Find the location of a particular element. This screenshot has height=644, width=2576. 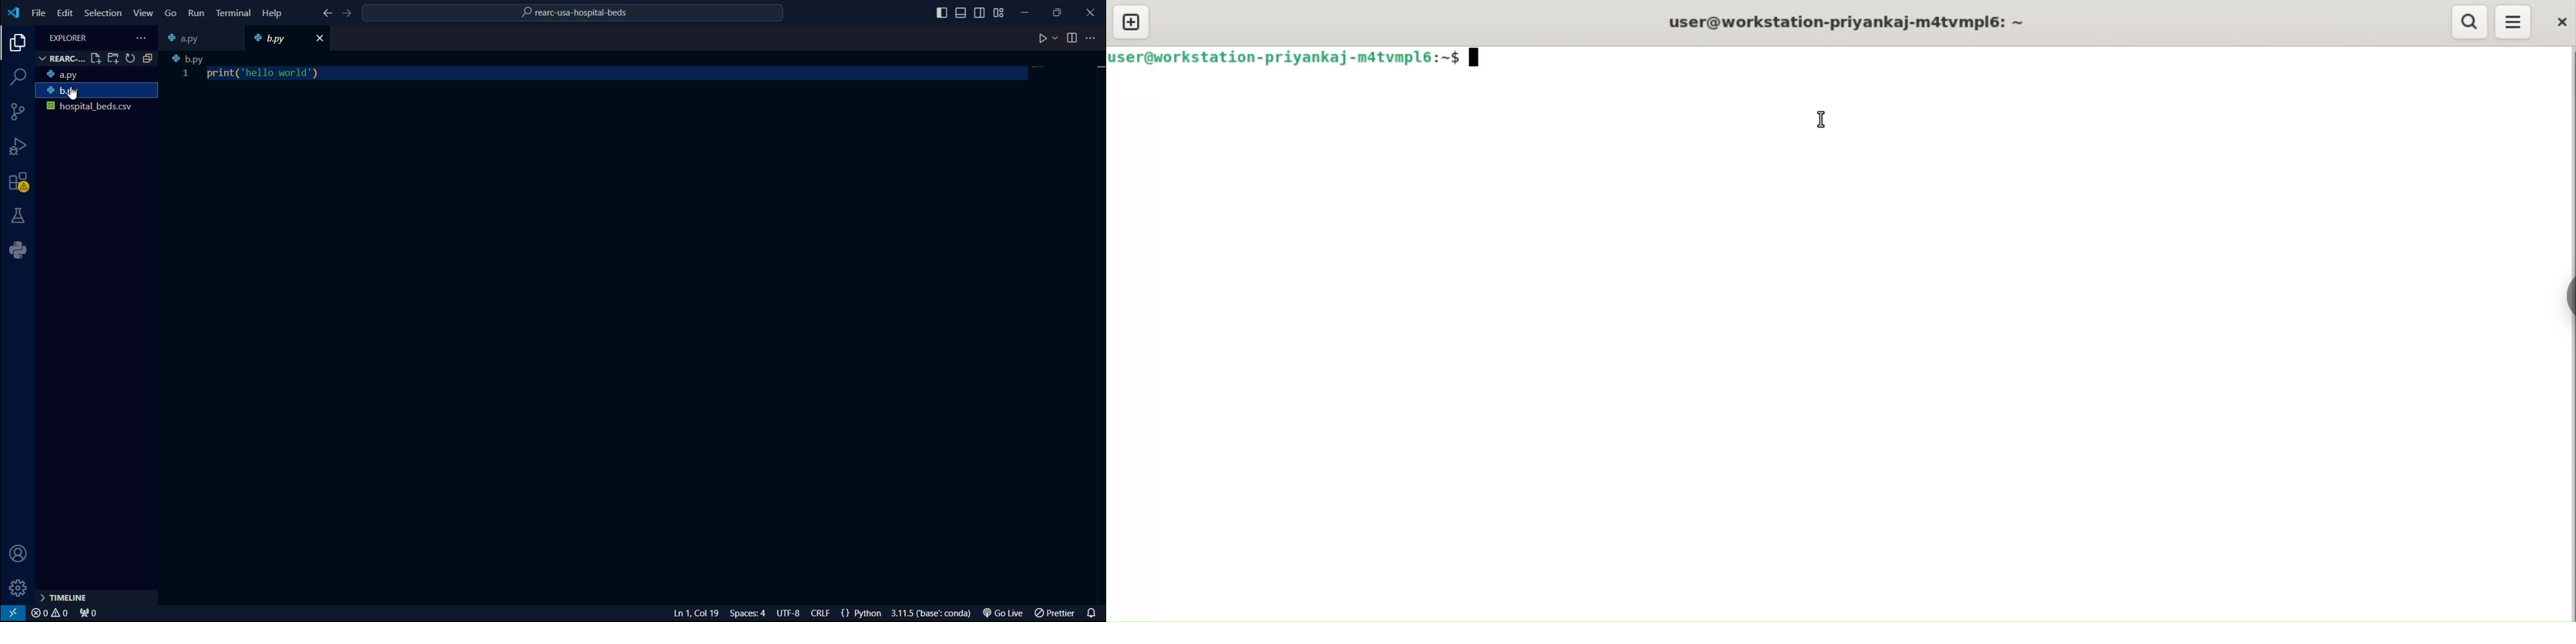

cursor is located at coordinates (1820, 119).